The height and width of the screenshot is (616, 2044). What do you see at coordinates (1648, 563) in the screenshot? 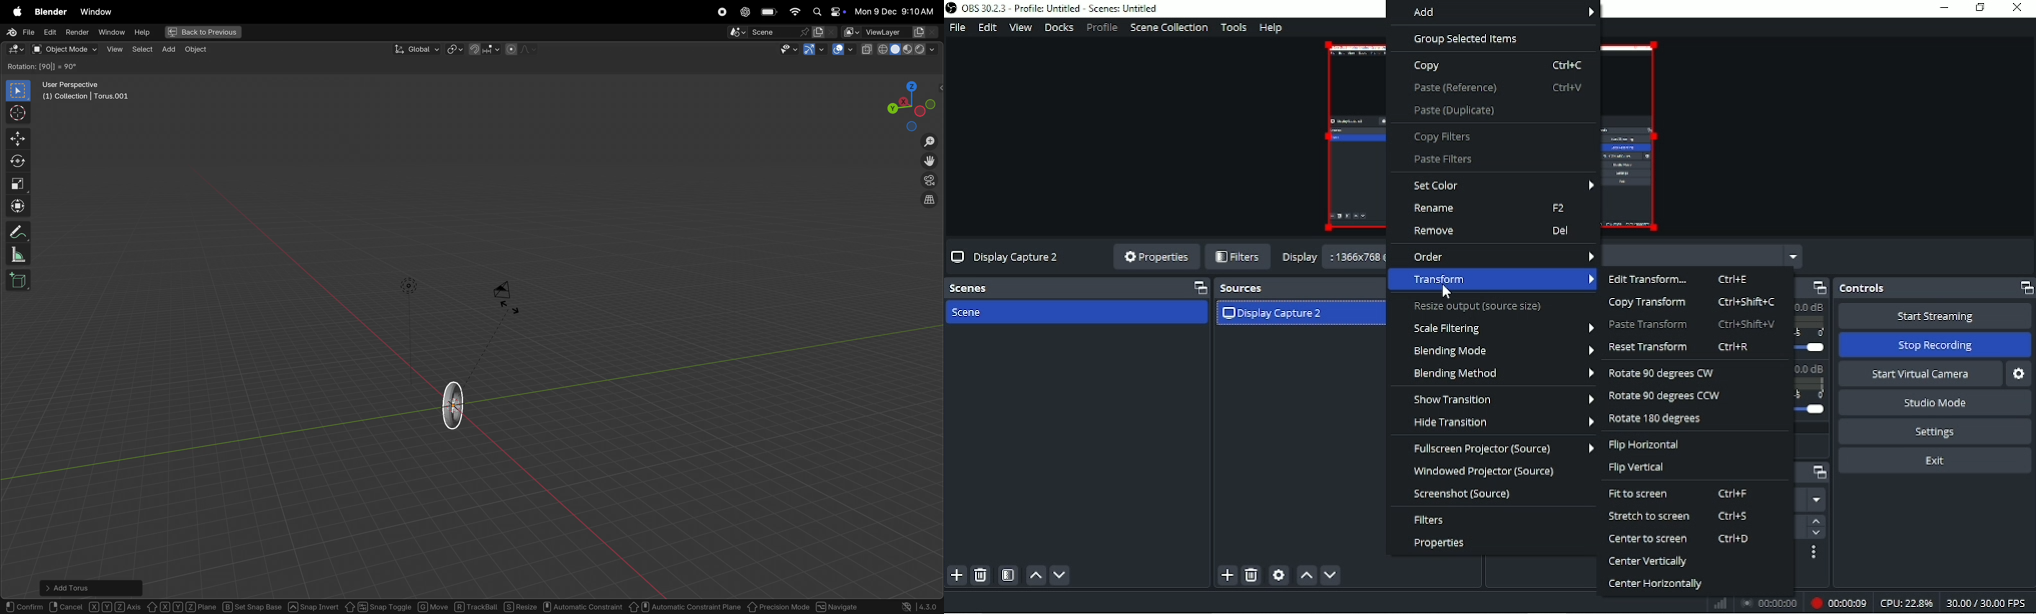
I see `Center vertically` at bounding box center [1648, 563].